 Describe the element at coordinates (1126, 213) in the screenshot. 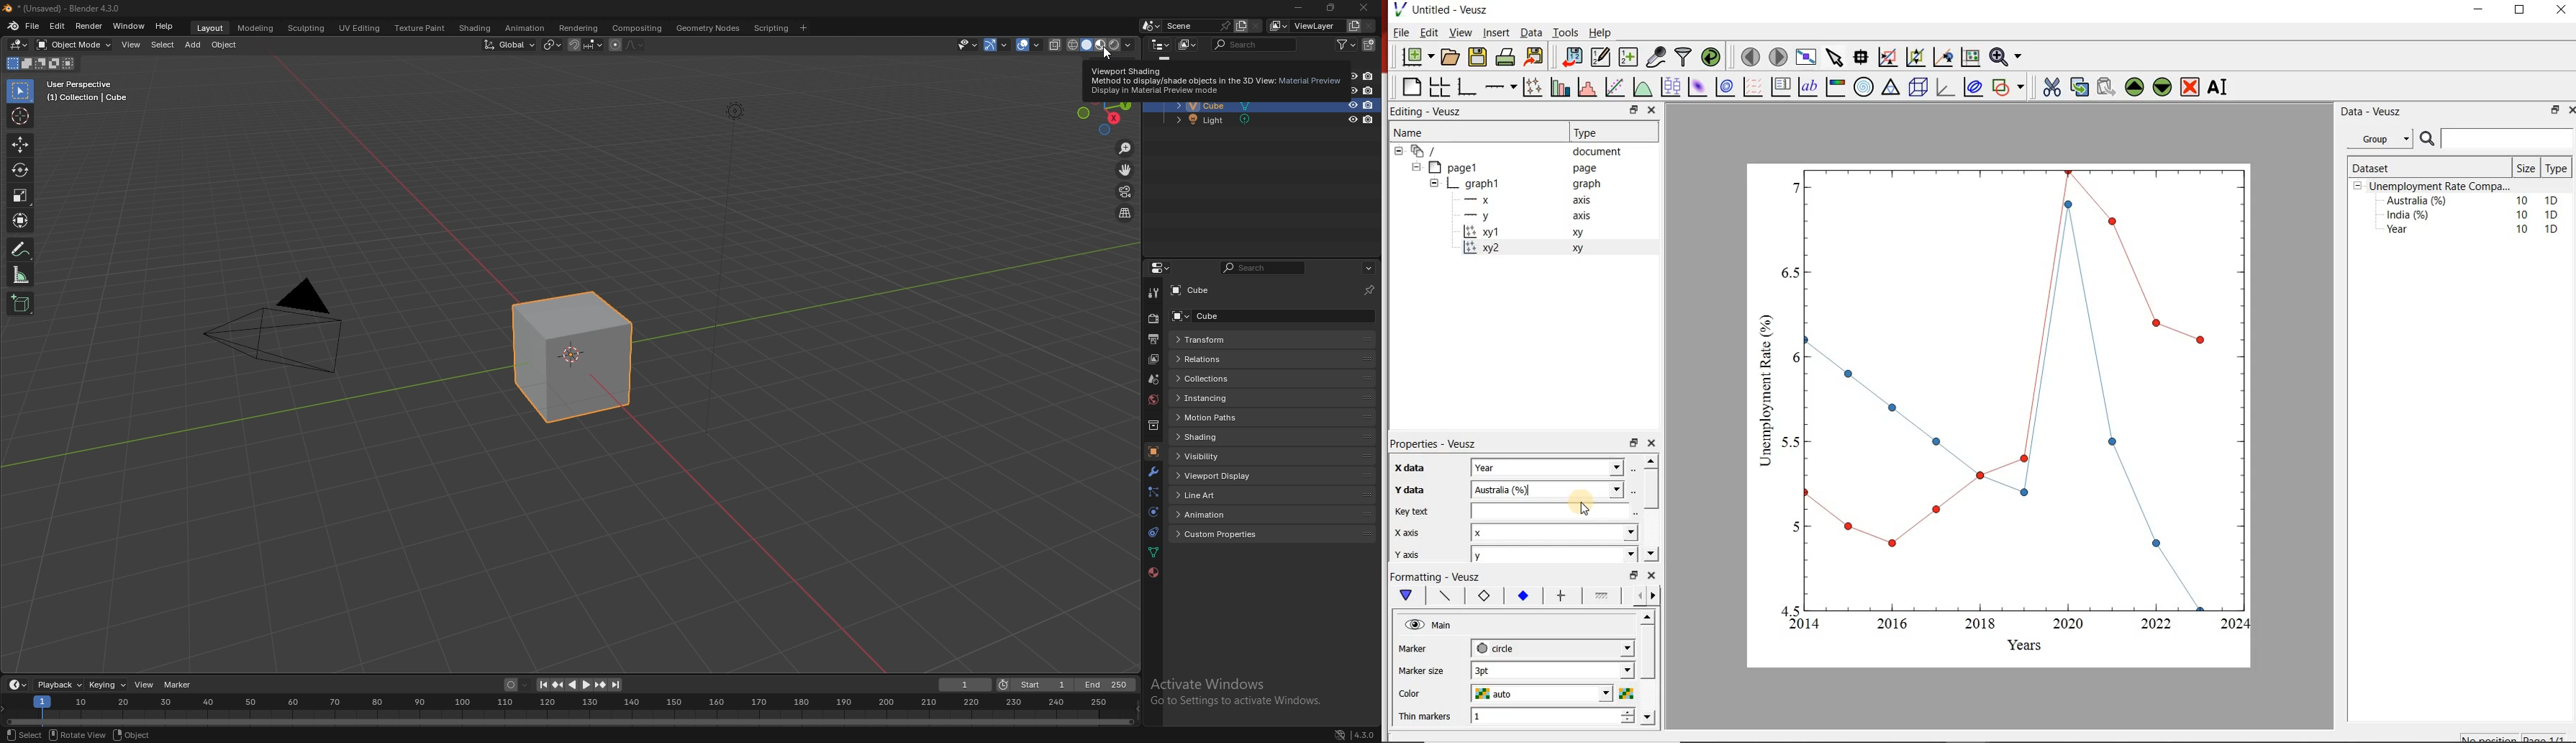

I see `perspective/orthographic` at that location.